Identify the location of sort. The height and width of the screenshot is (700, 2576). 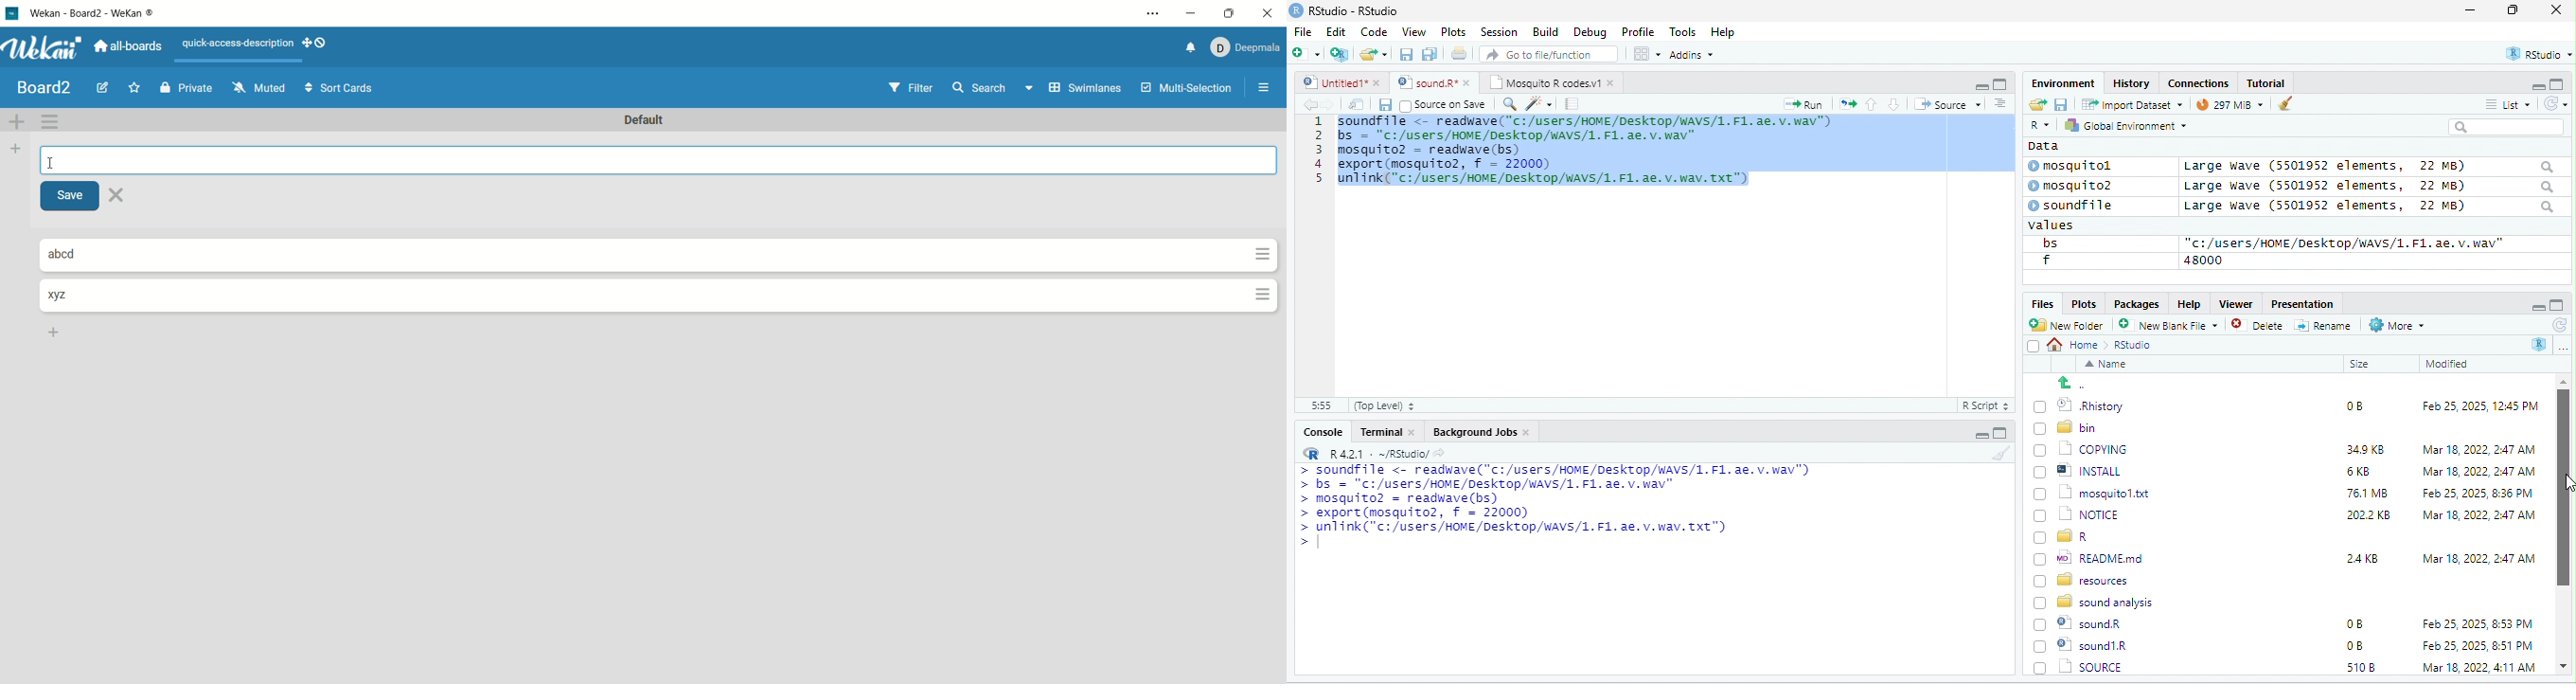
(1999, 102).